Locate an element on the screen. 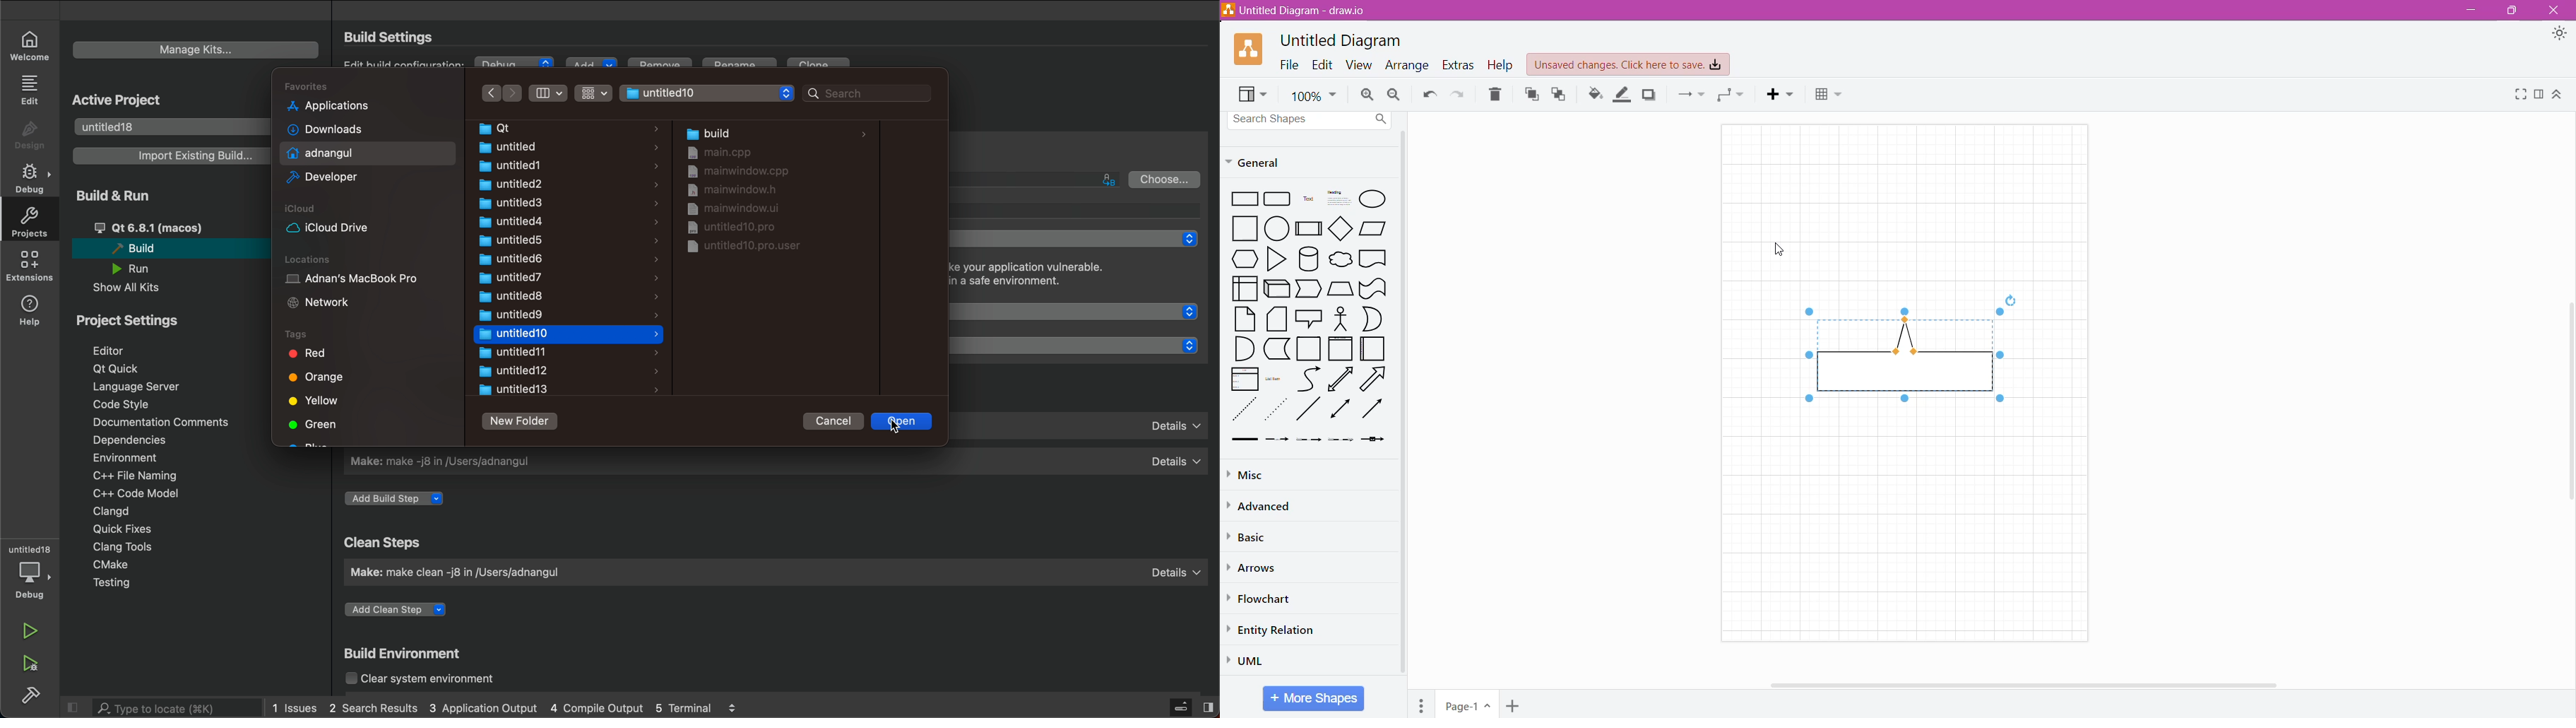 The image size is (2576, 728). triangle is located at coordinates (1275, 259).